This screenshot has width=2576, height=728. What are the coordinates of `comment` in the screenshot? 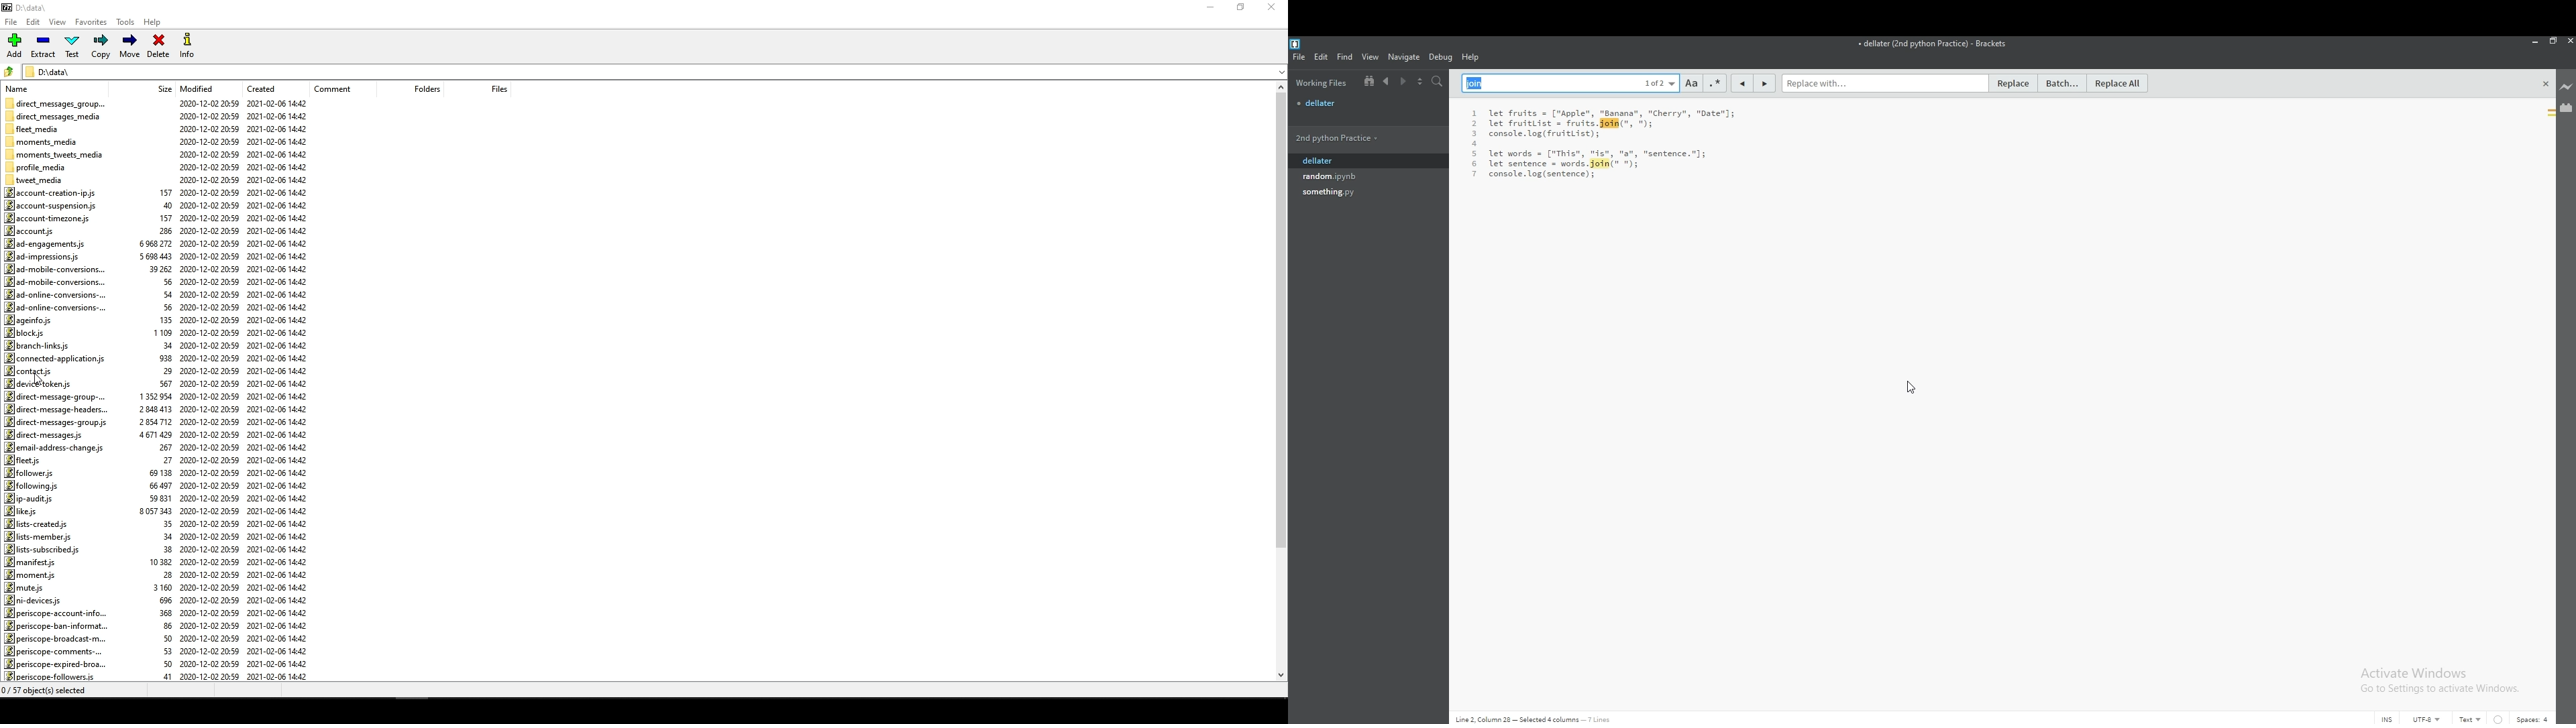 It's located at (337, 88).